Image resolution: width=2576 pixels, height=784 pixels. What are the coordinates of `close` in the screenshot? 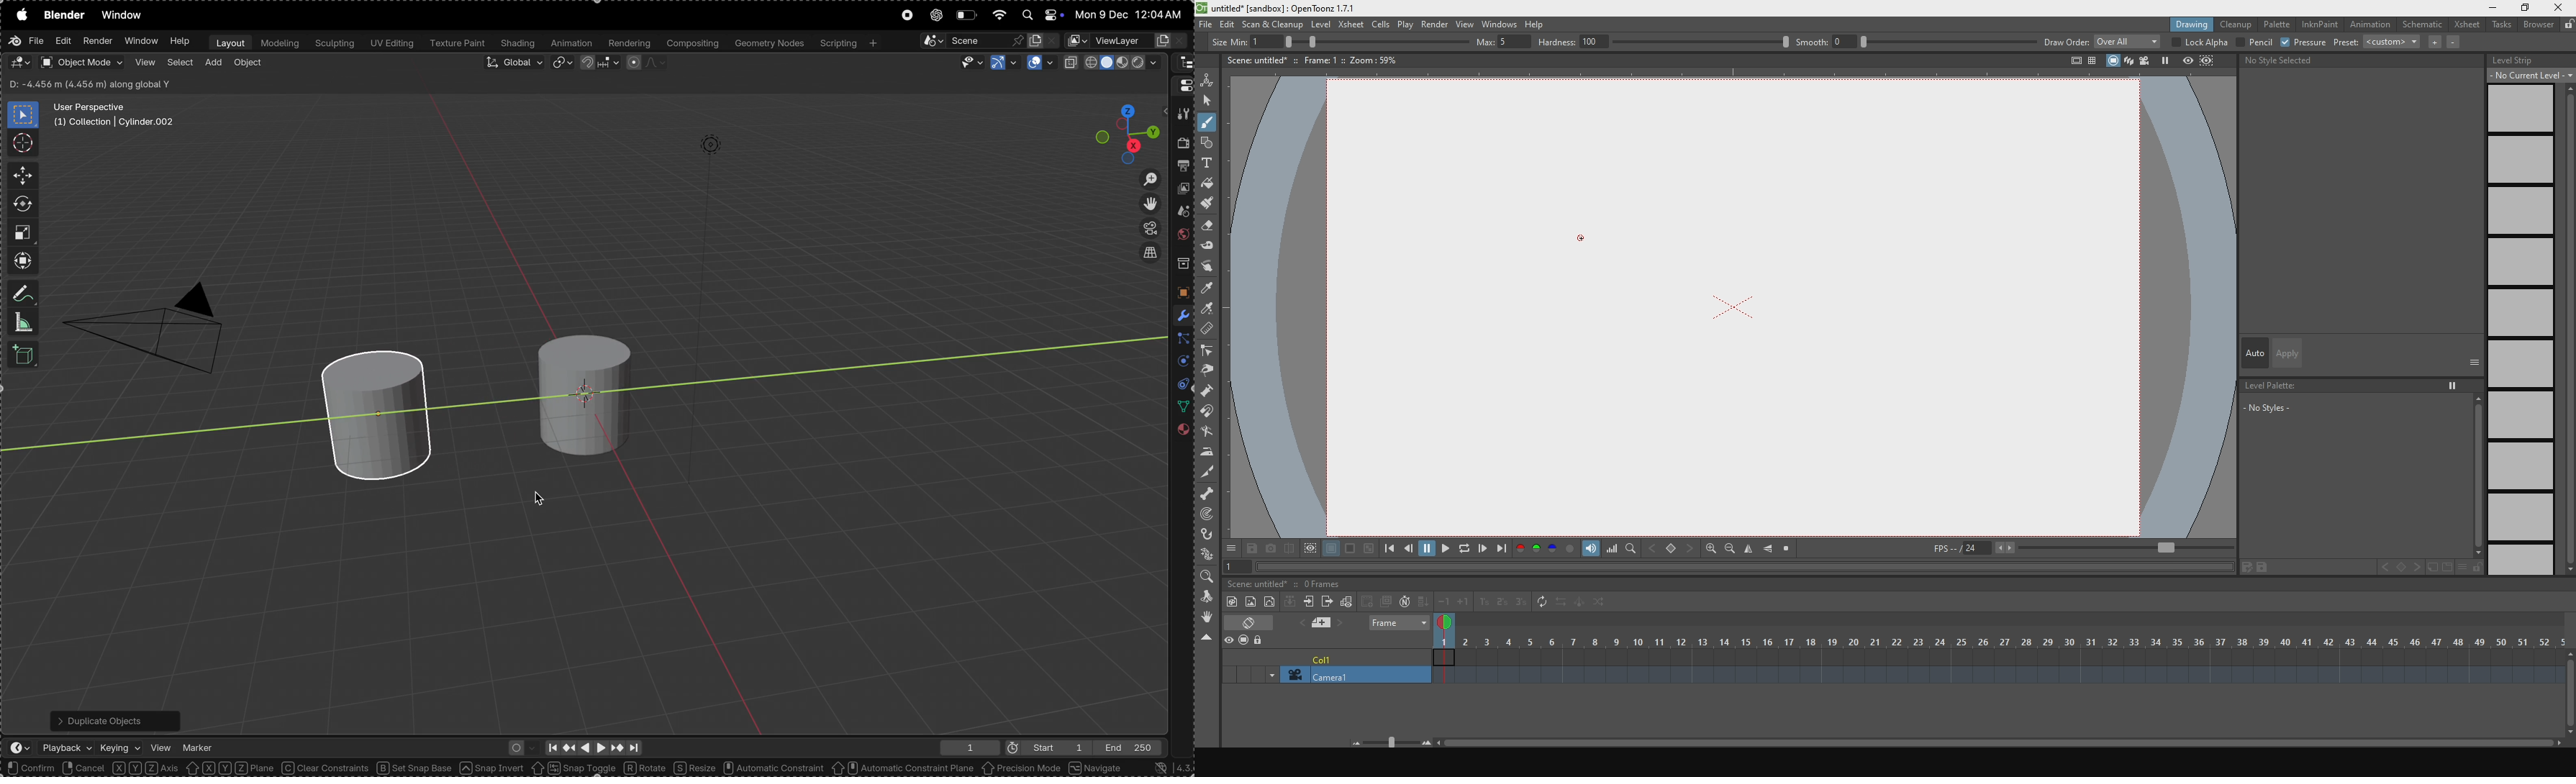 It's located at (1208, 637).